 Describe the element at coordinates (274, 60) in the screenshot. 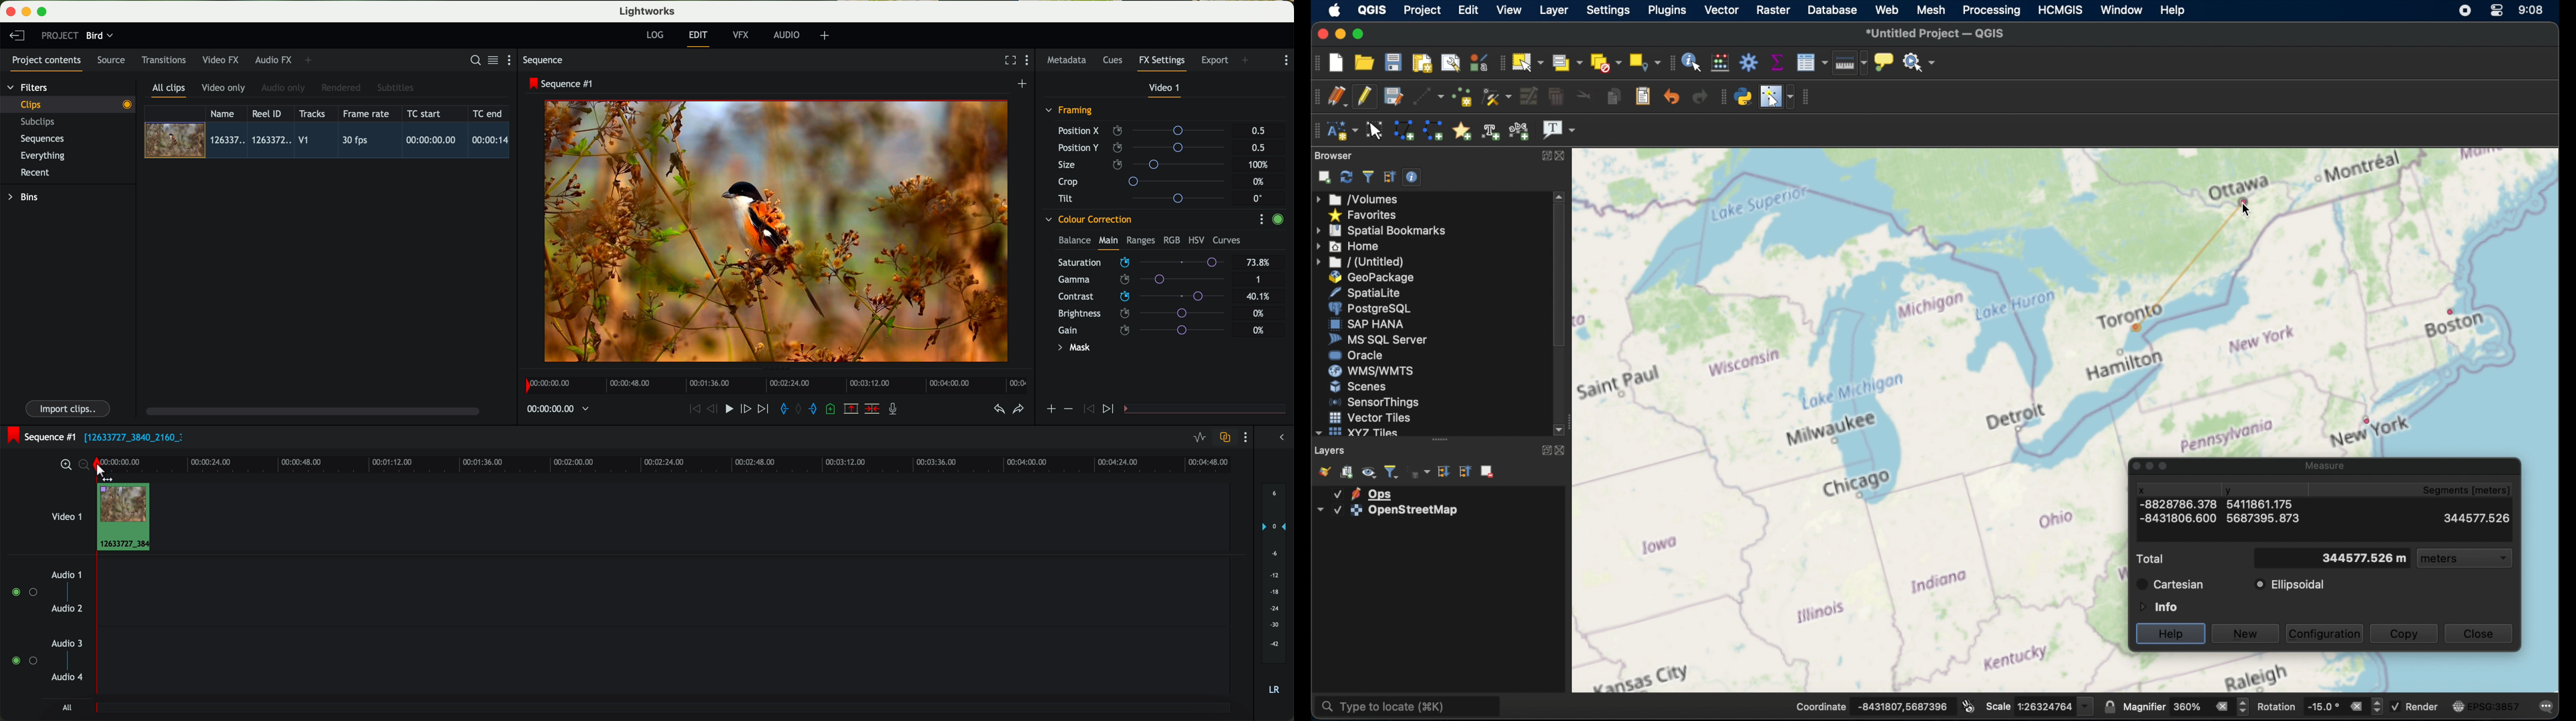

I see `audio FX` at that location.